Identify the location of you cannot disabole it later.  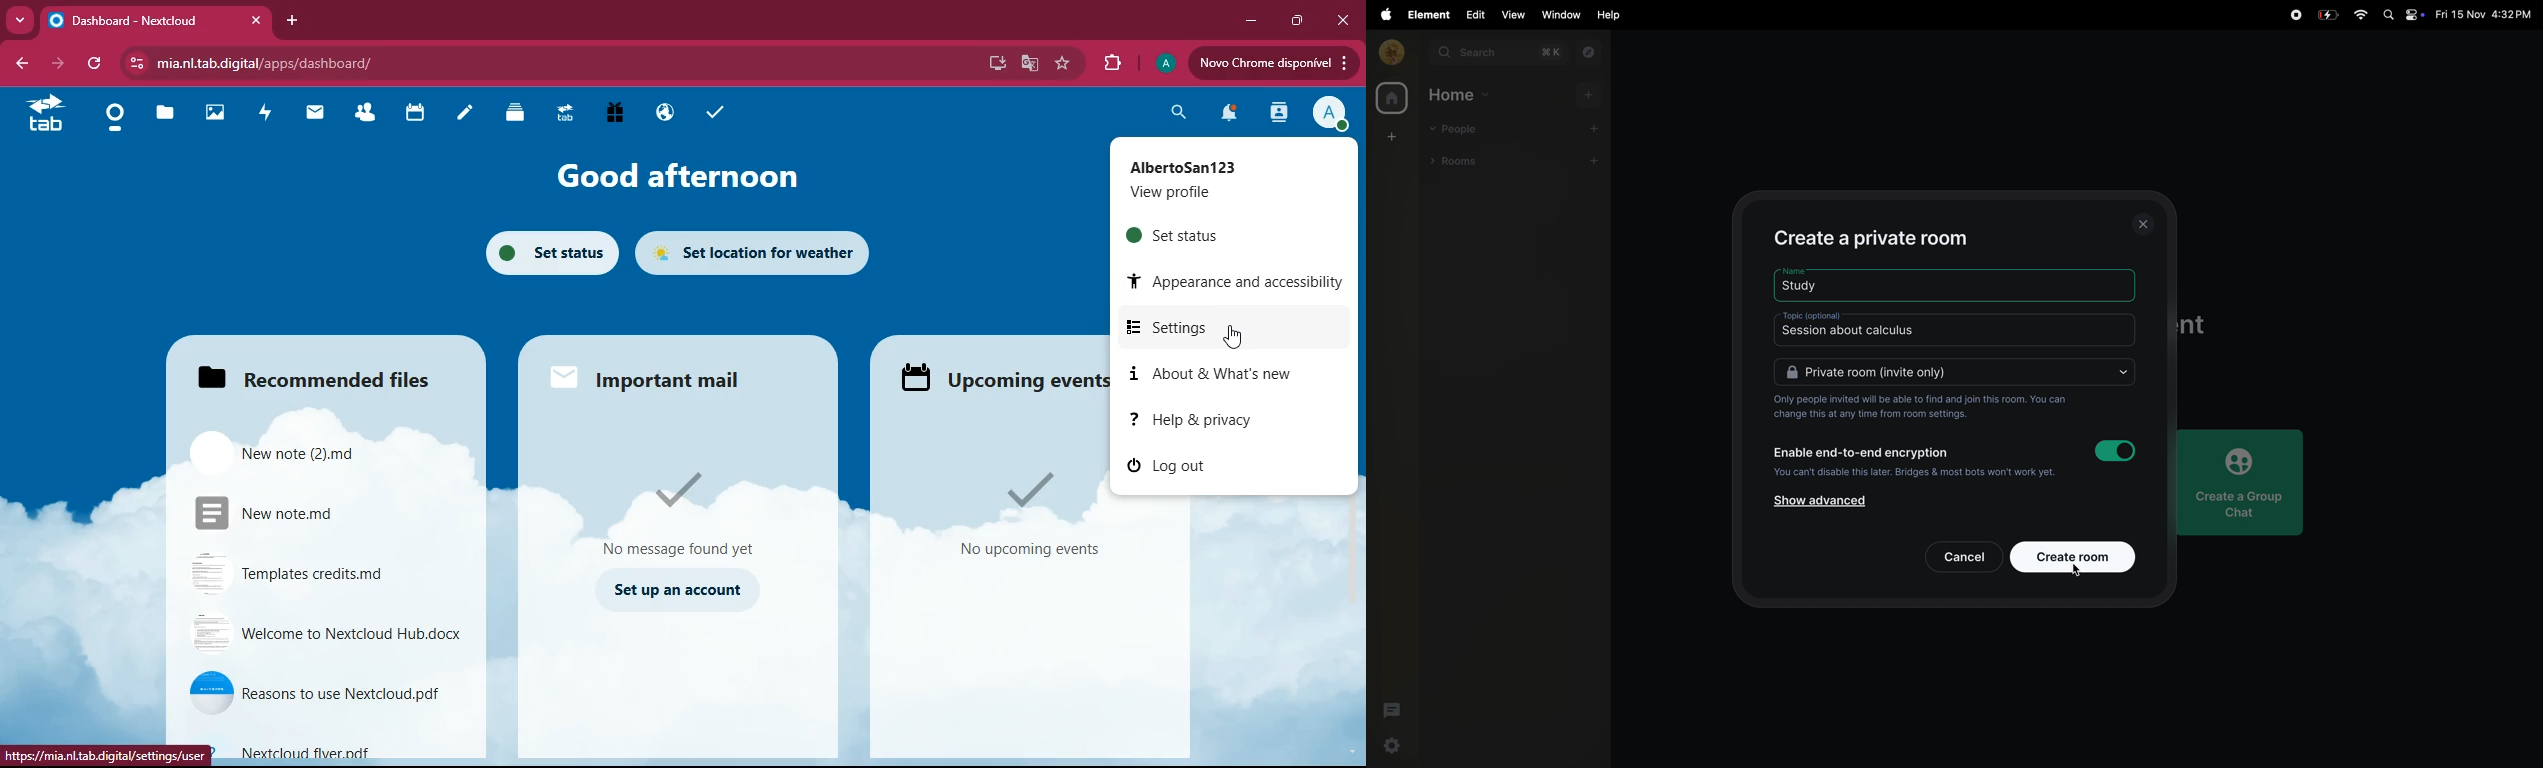
(1914, 474).